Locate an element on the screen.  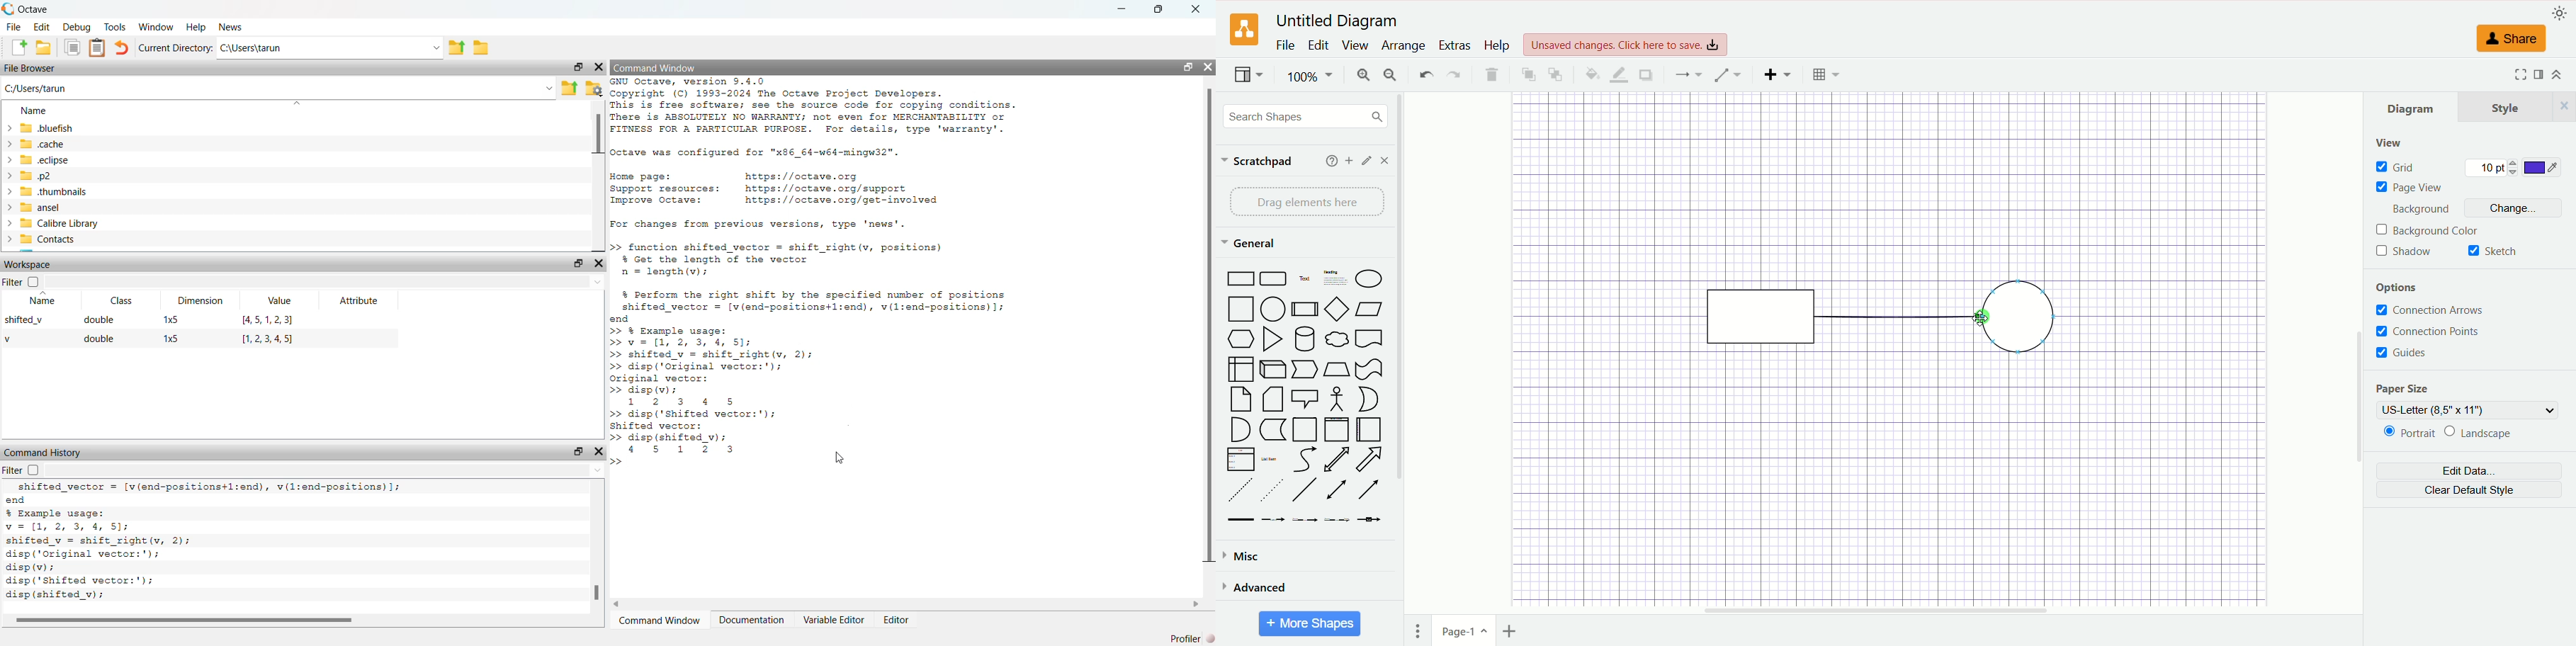
Rectangle is located at coordinates (1242, 278).